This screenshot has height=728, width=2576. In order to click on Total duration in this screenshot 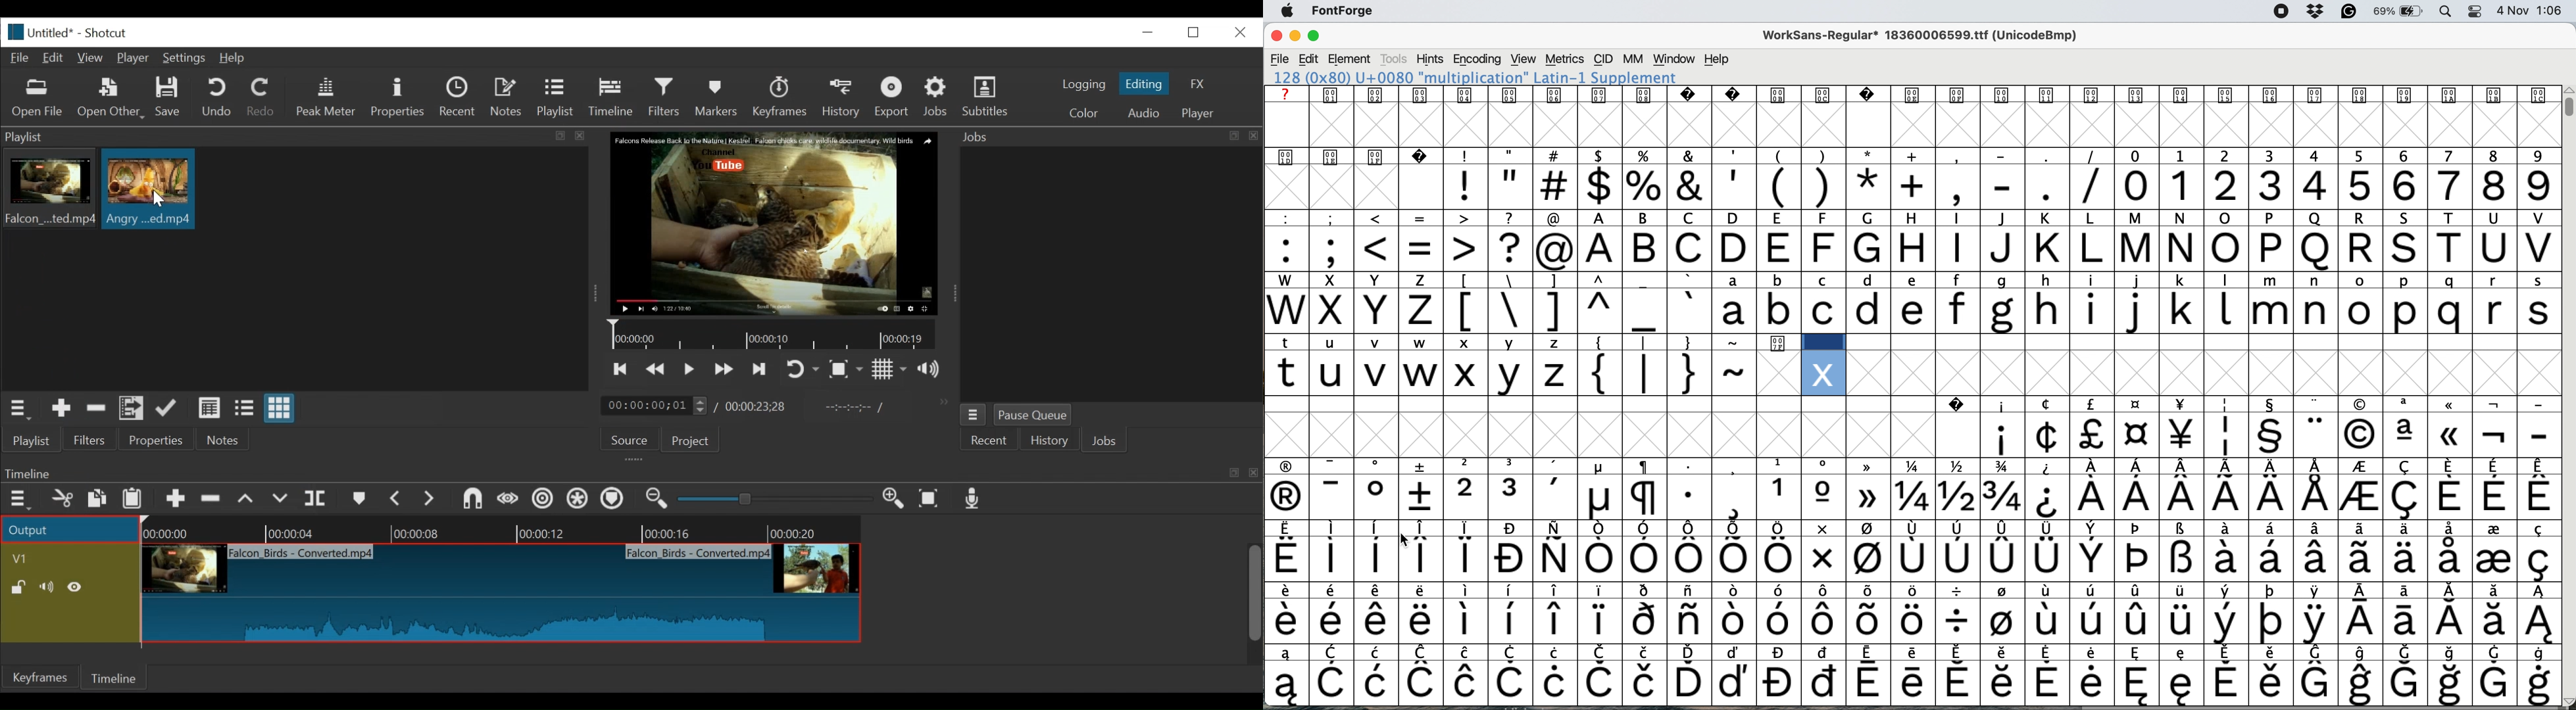, I will do `click(760, 406)`.